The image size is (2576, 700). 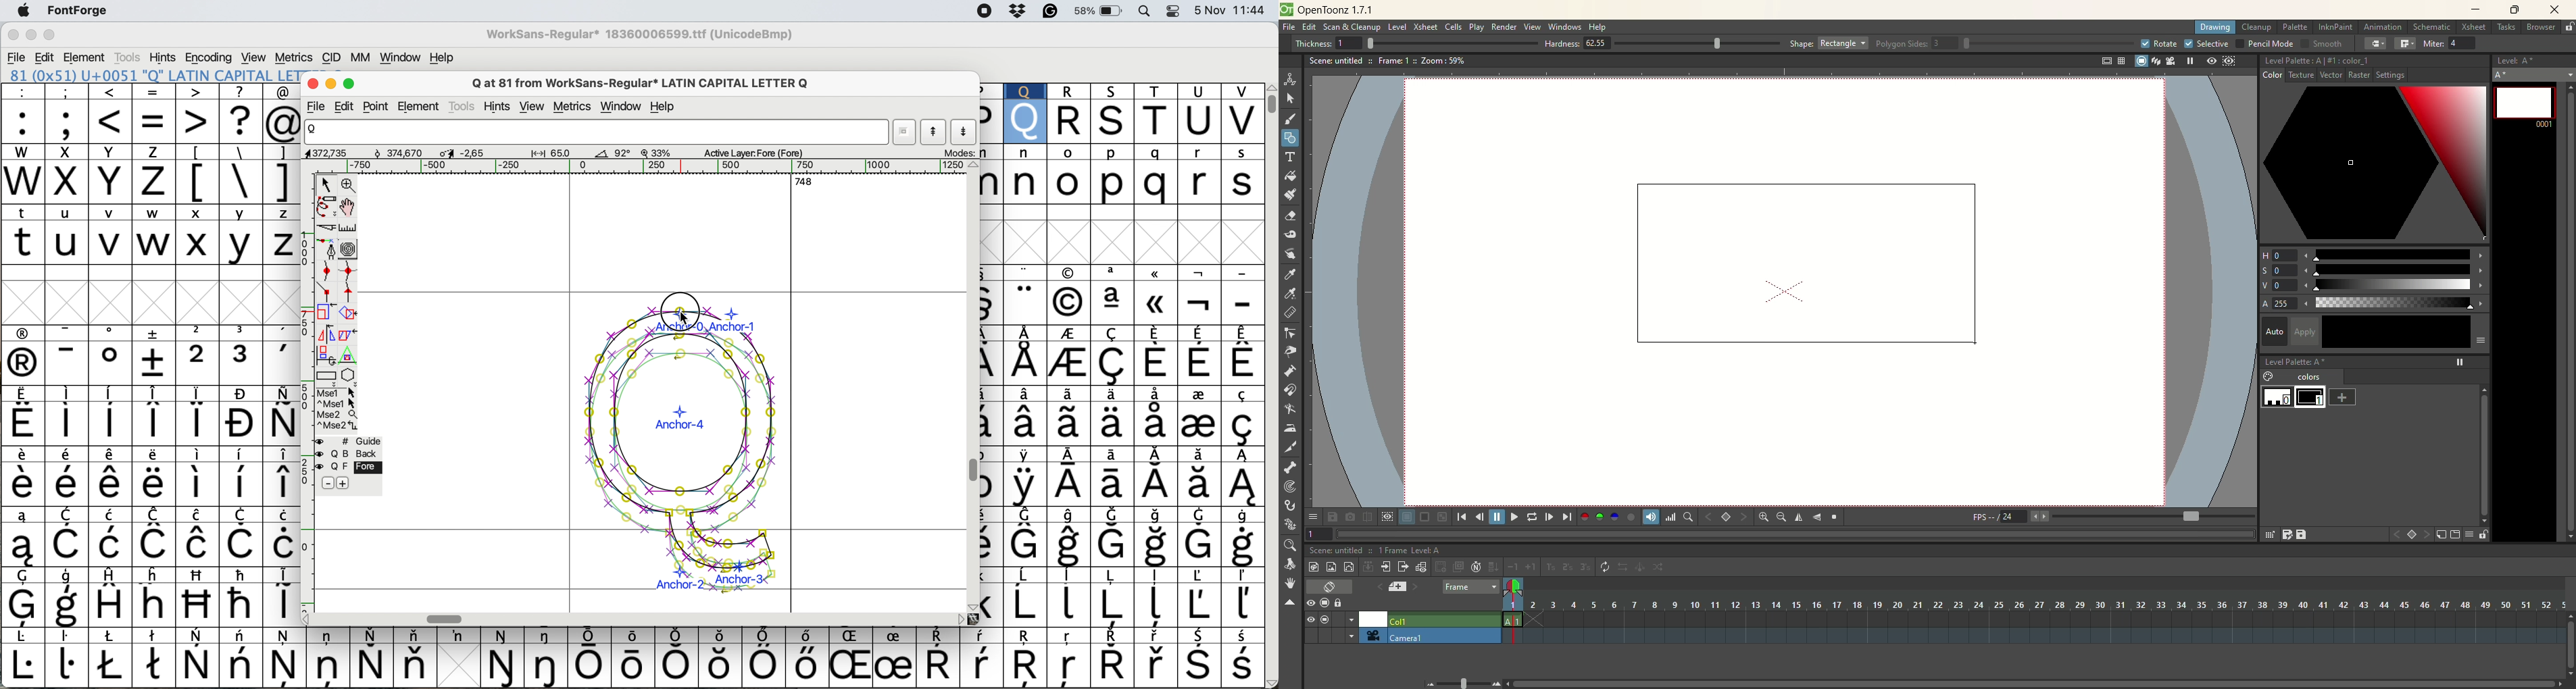 I want to click on 81 (0x51) U+0051 "Q" LATIN CAPITAL LET, so click(x=160, y=80).